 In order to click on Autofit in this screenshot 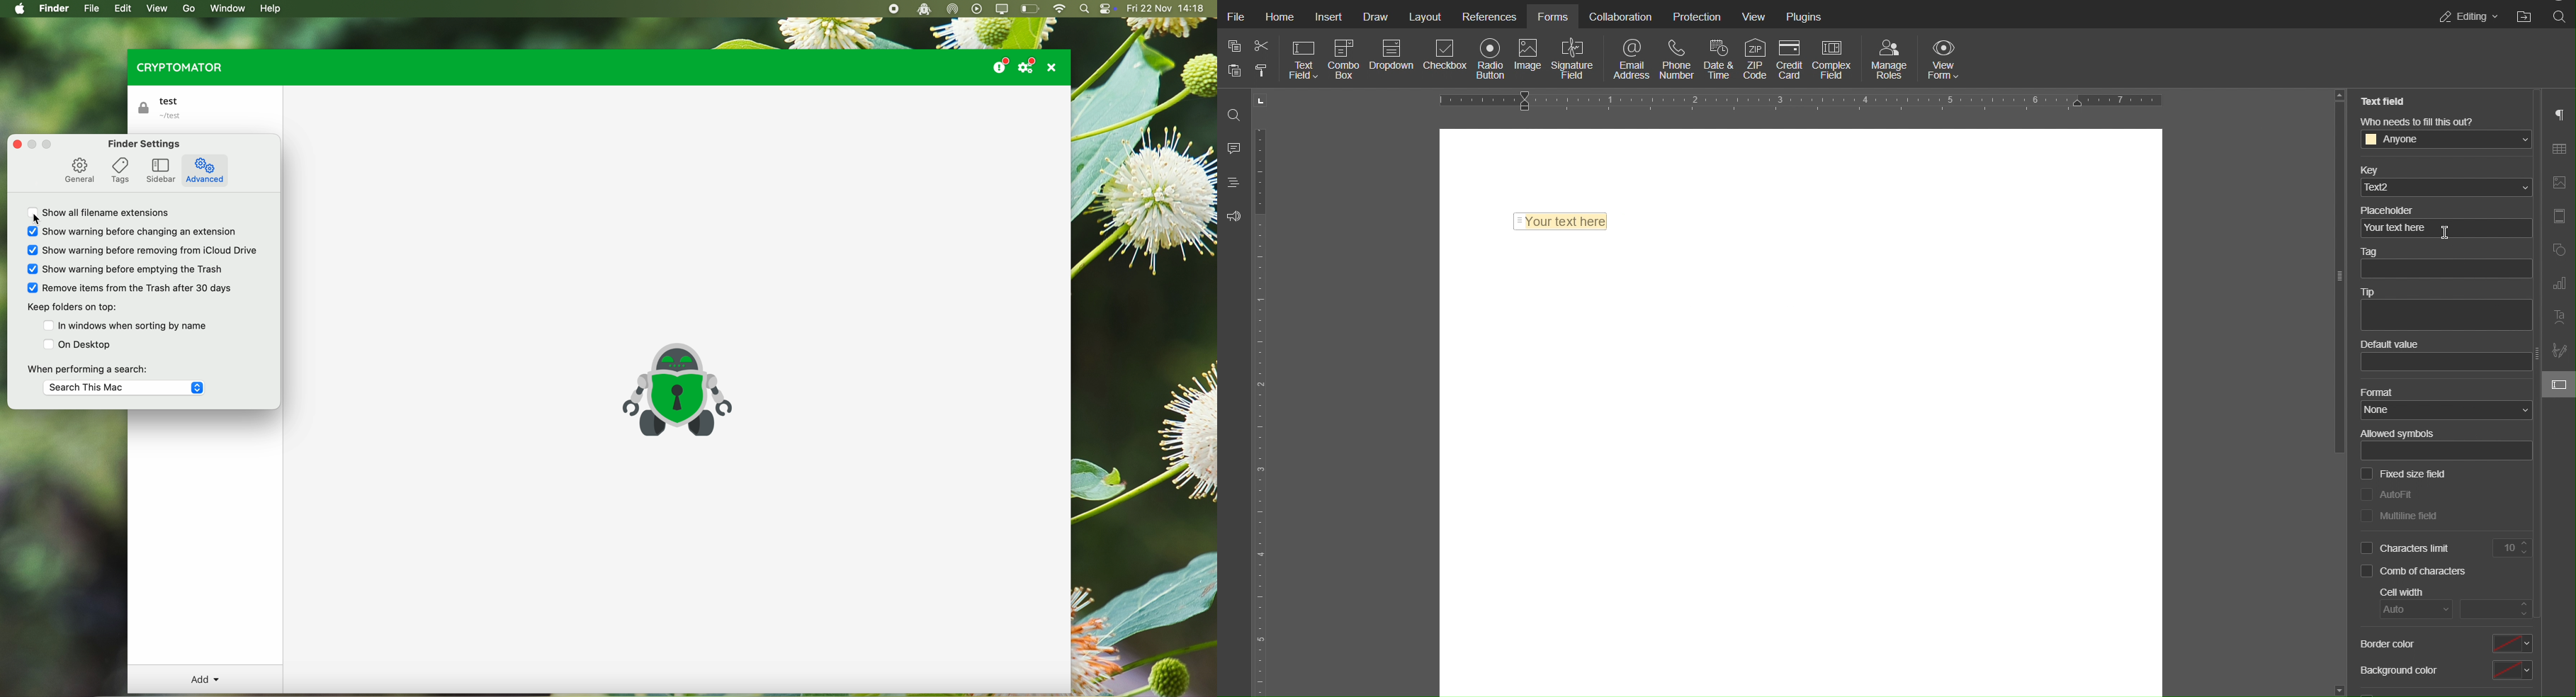, I will do `click(2388, 494)`.